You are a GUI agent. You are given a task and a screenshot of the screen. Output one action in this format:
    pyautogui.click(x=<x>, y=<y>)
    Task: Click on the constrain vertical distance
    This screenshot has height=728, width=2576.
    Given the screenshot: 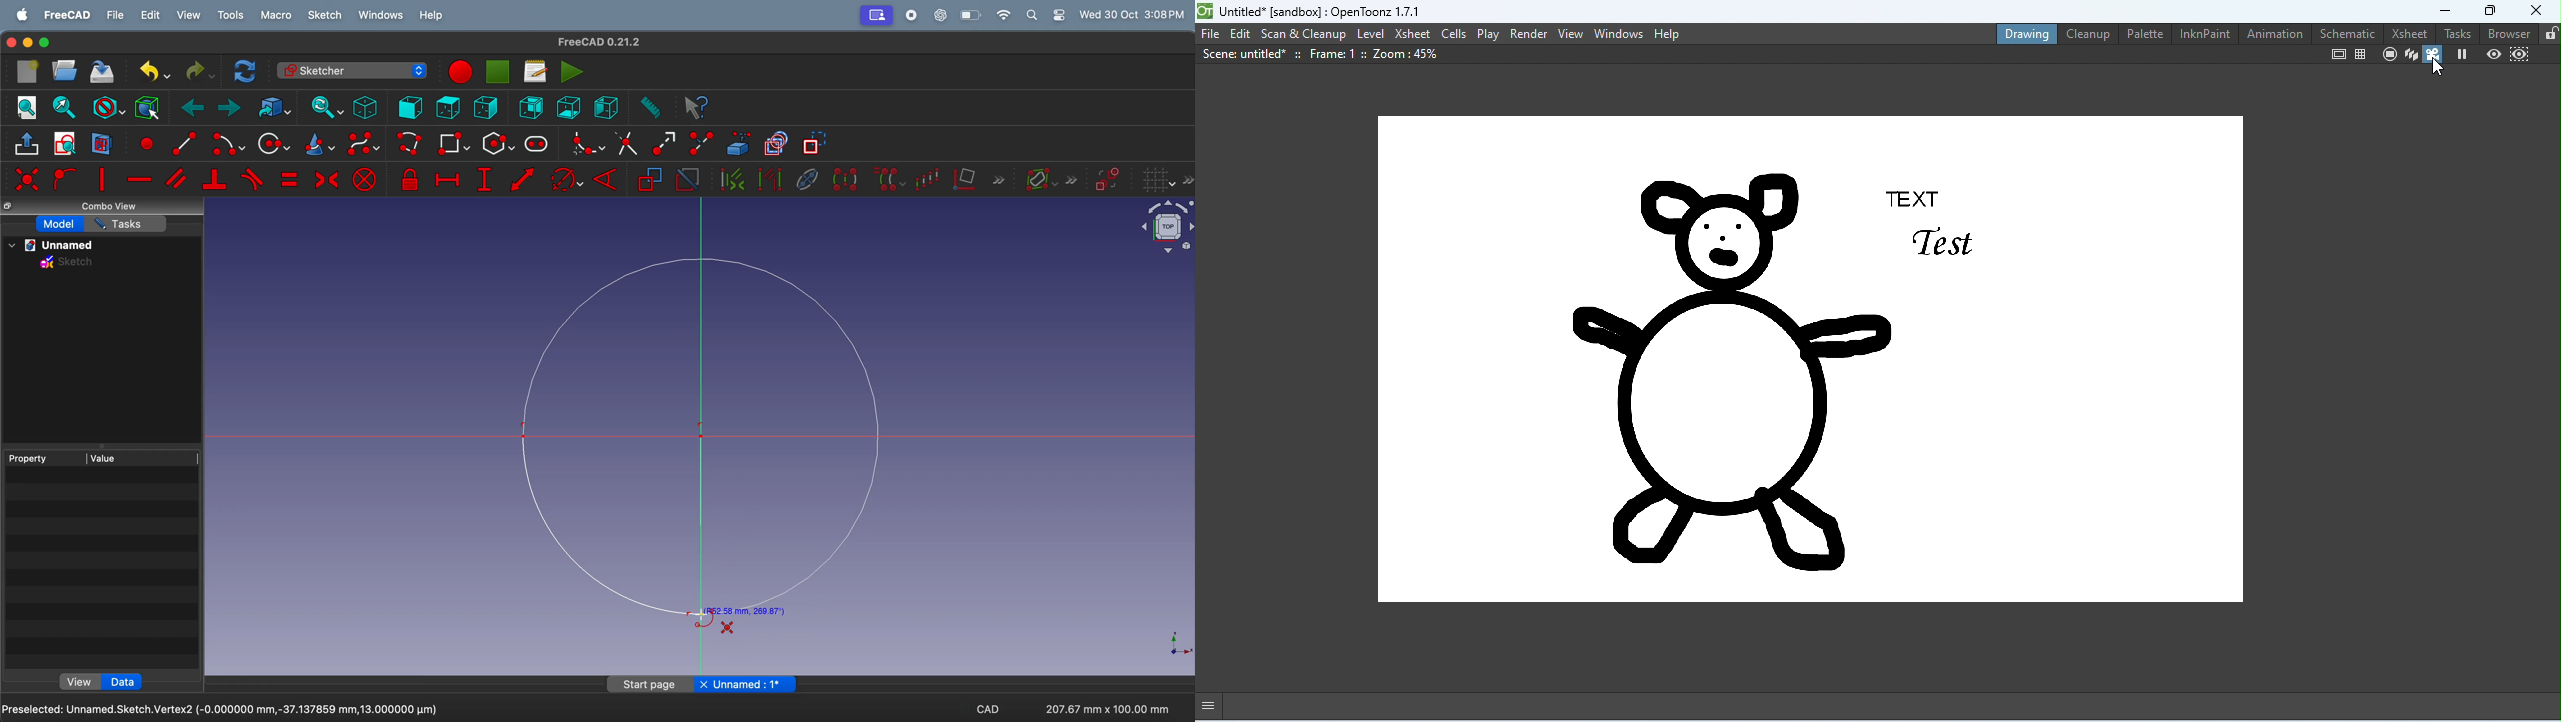 What is the action you would take?
    pyautogui.click(x=484, y=179)
    